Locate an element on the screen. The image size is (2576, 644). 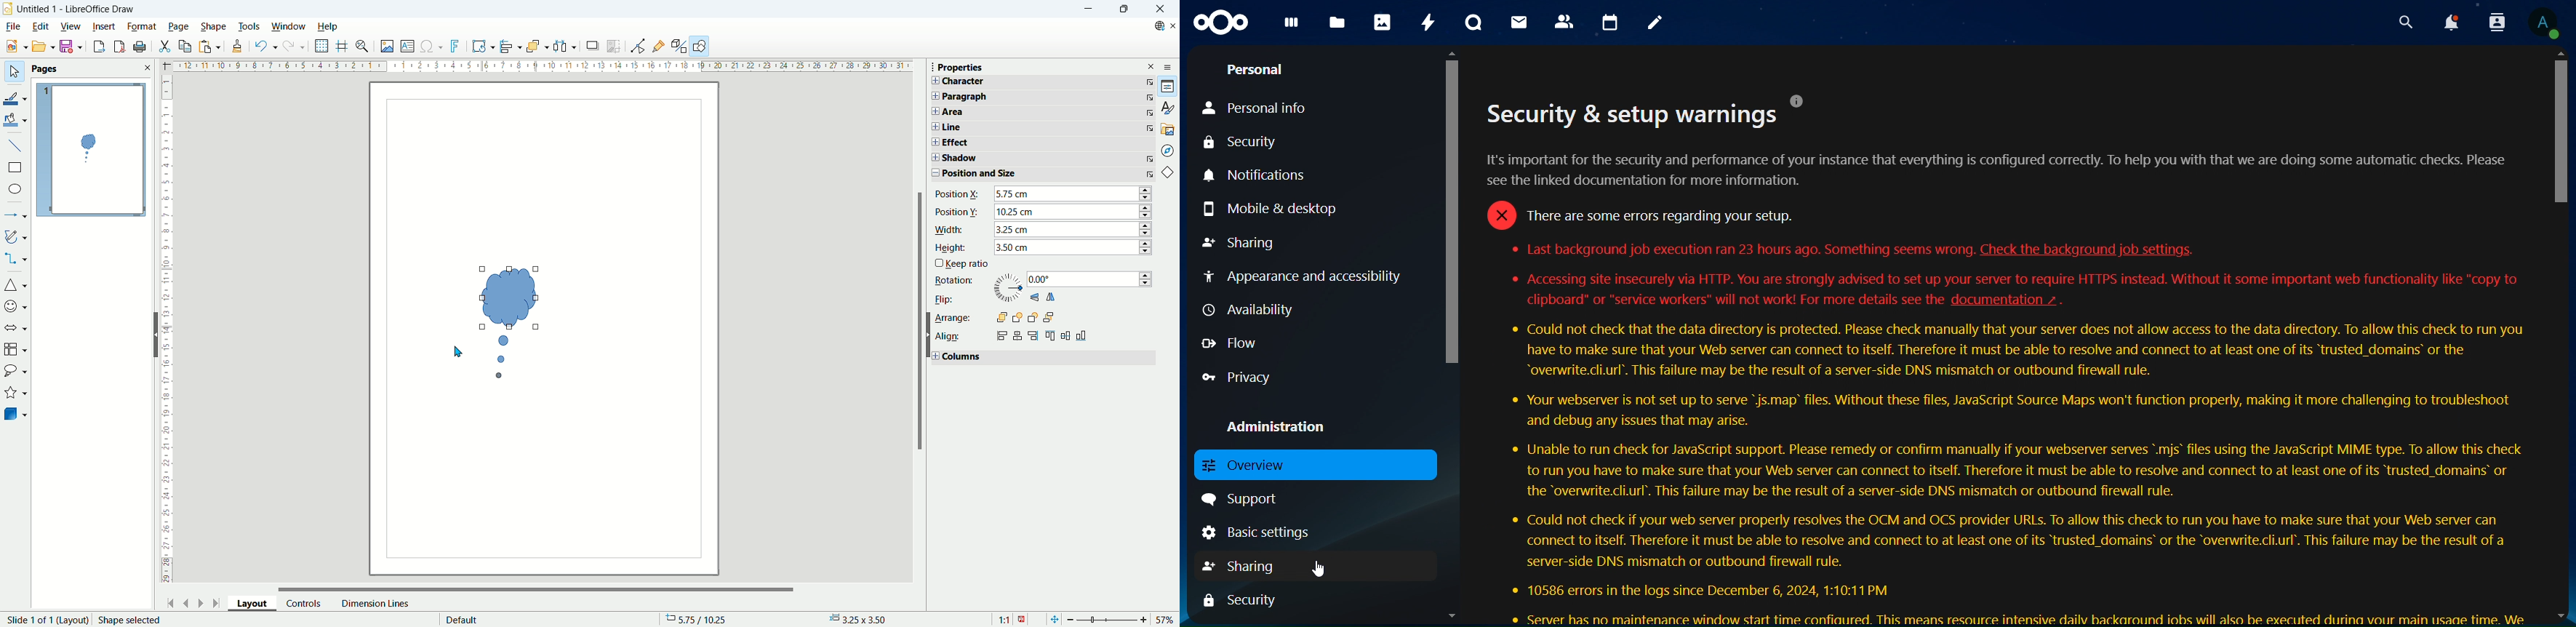
basic shapes is located at coordinates (1170, 174).